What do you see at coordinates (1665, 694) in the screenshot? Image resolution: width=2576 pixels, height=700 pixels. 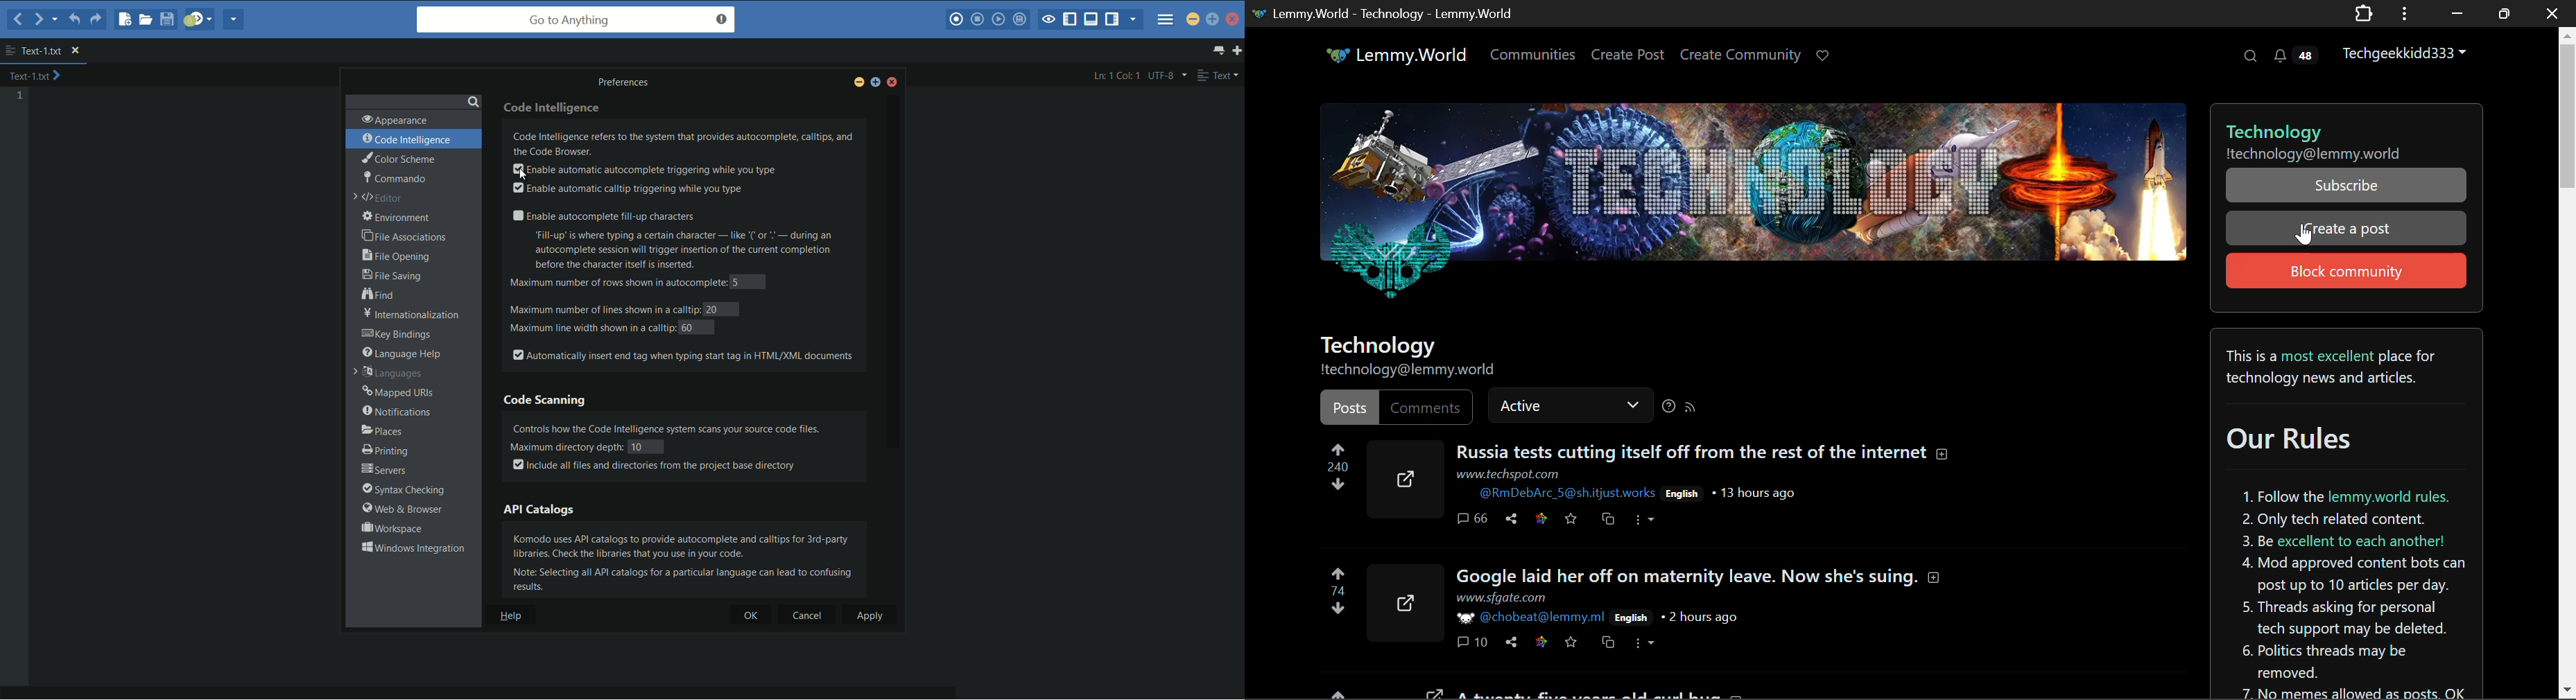 I see `Community Post` at bounding box center [1665, 694].